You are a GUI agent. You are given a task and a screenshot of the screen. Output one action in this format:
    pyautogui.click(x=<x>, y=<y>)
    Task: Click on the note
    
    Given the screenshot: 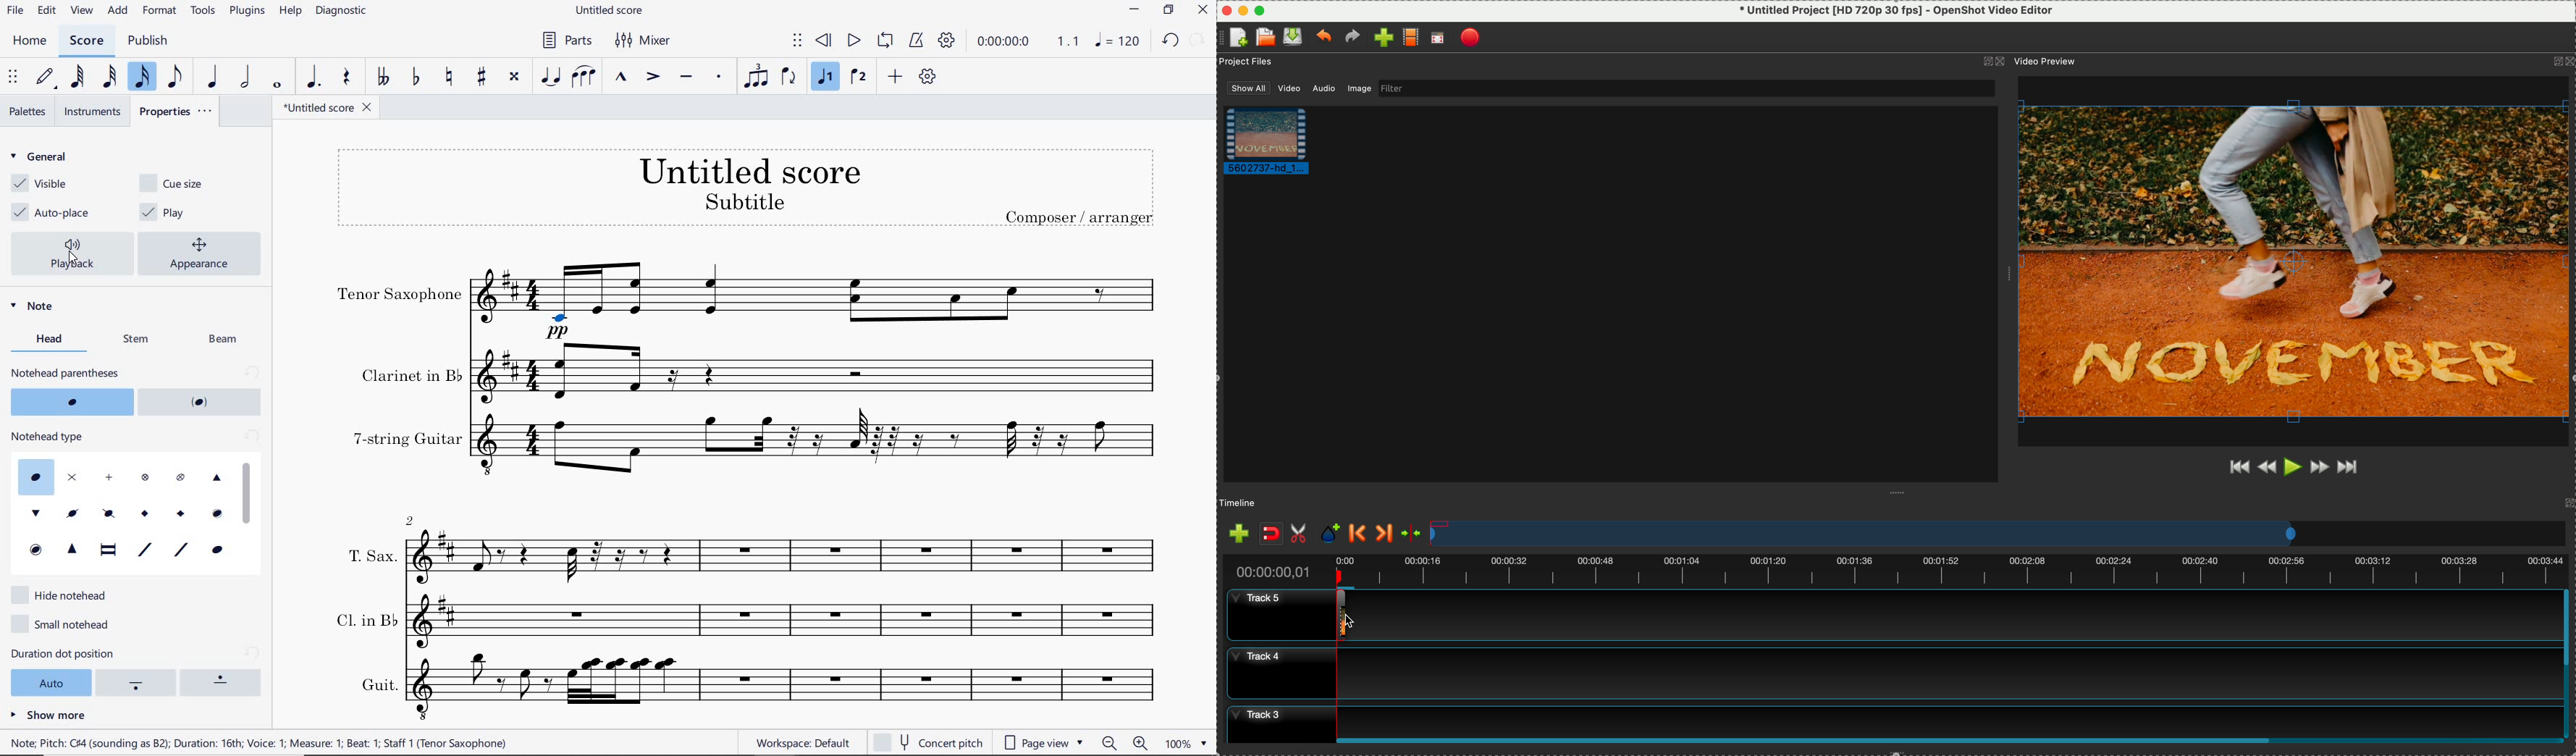 What is the action you would take?
    pyautogui.click(x=36, y=308)
    